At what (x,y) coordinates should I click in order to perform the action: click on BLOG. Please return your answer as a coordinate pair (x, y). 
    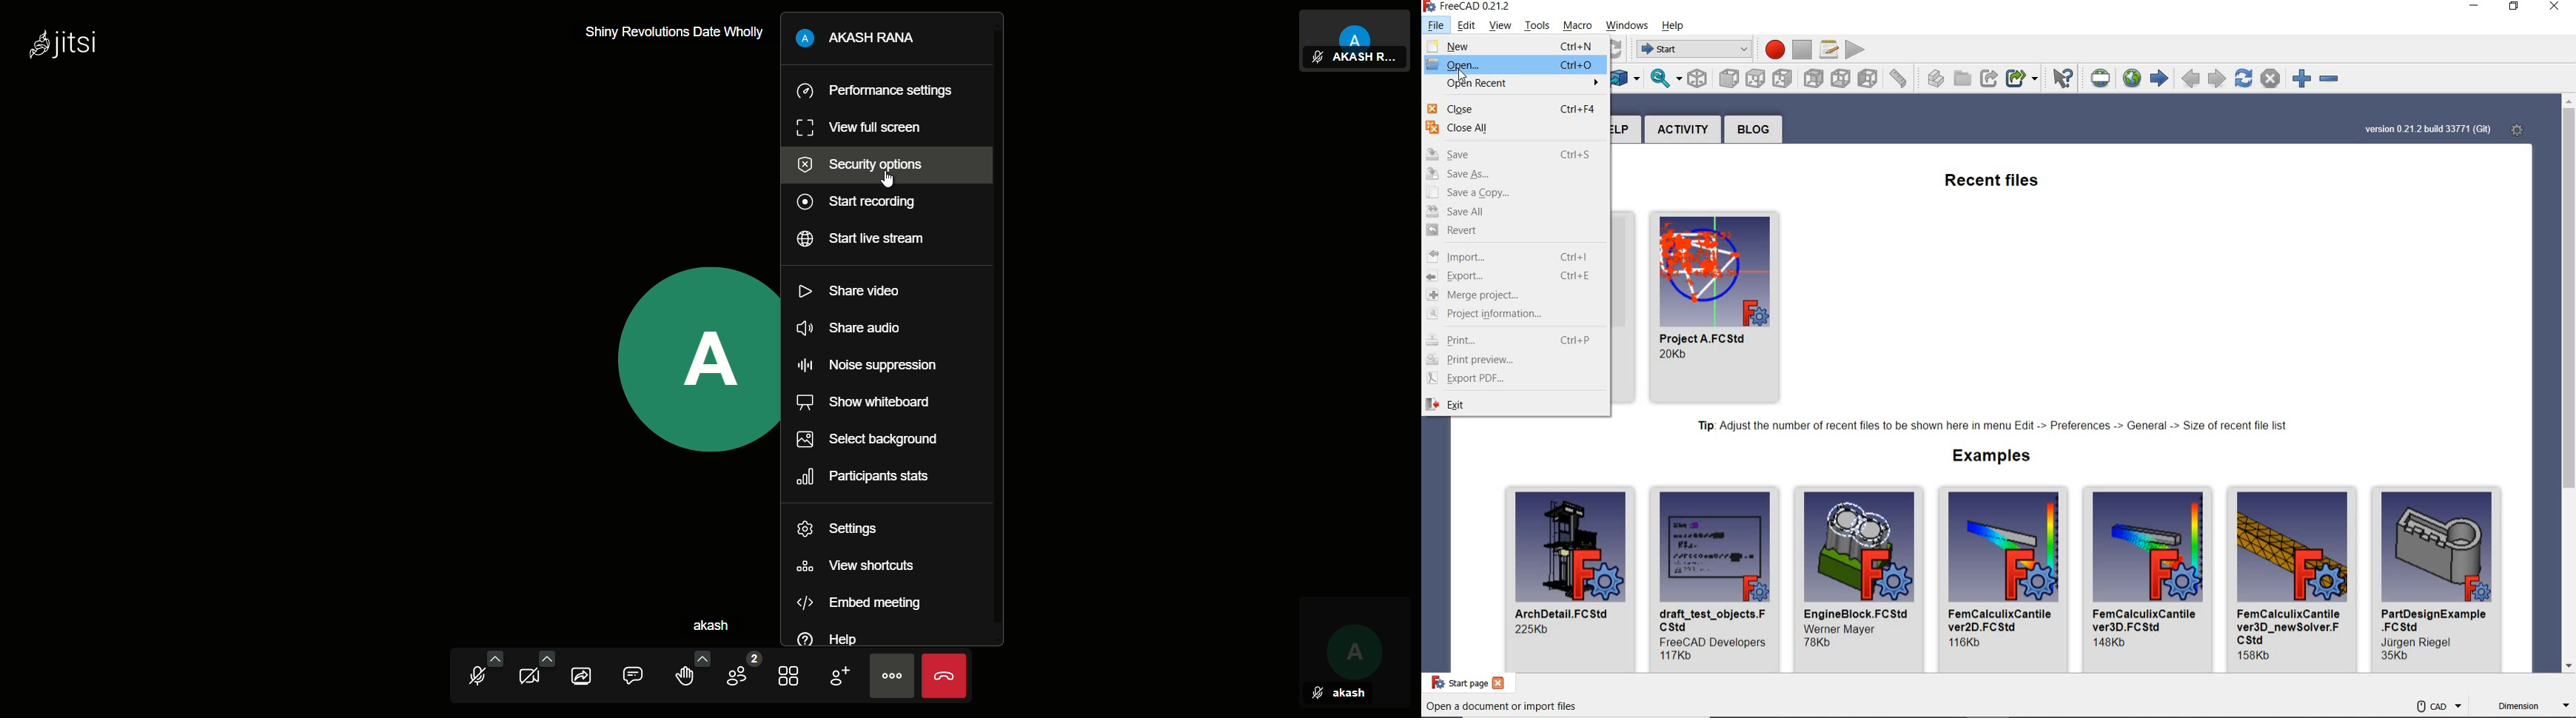
    Looking at the image, I should click on (1753, 129).